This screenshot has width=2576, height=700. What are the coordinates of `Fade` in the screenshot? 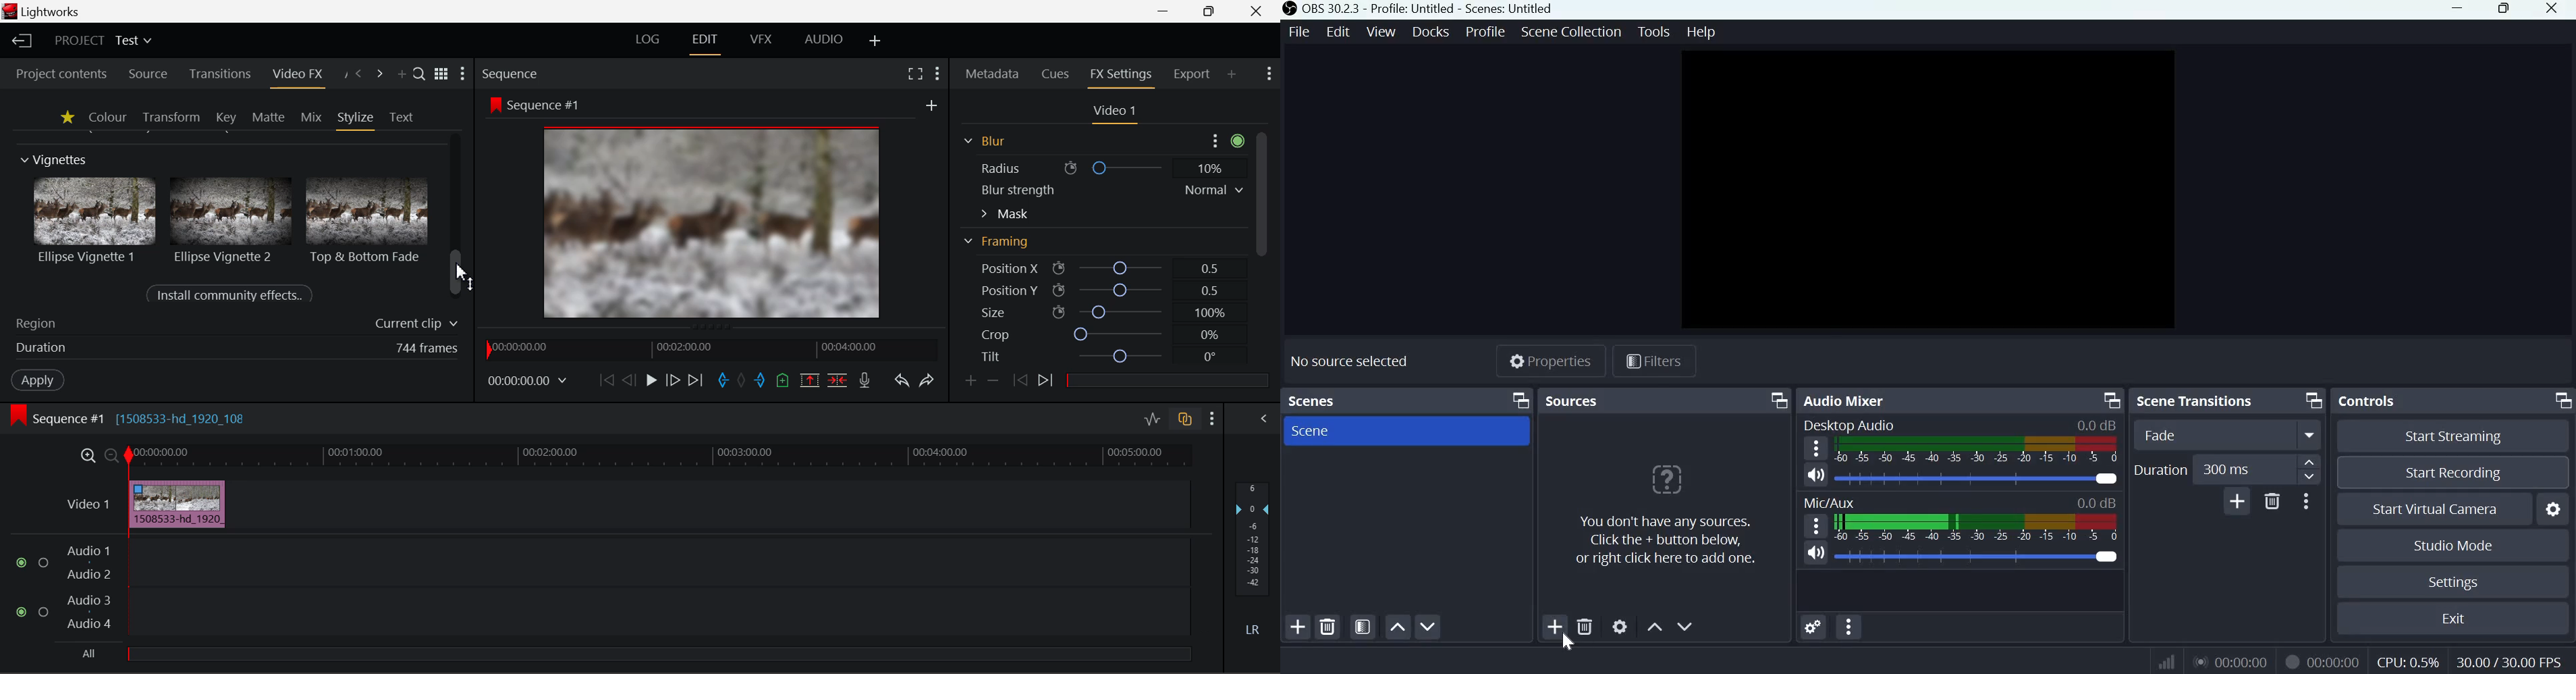 It's located at (2210, 434).